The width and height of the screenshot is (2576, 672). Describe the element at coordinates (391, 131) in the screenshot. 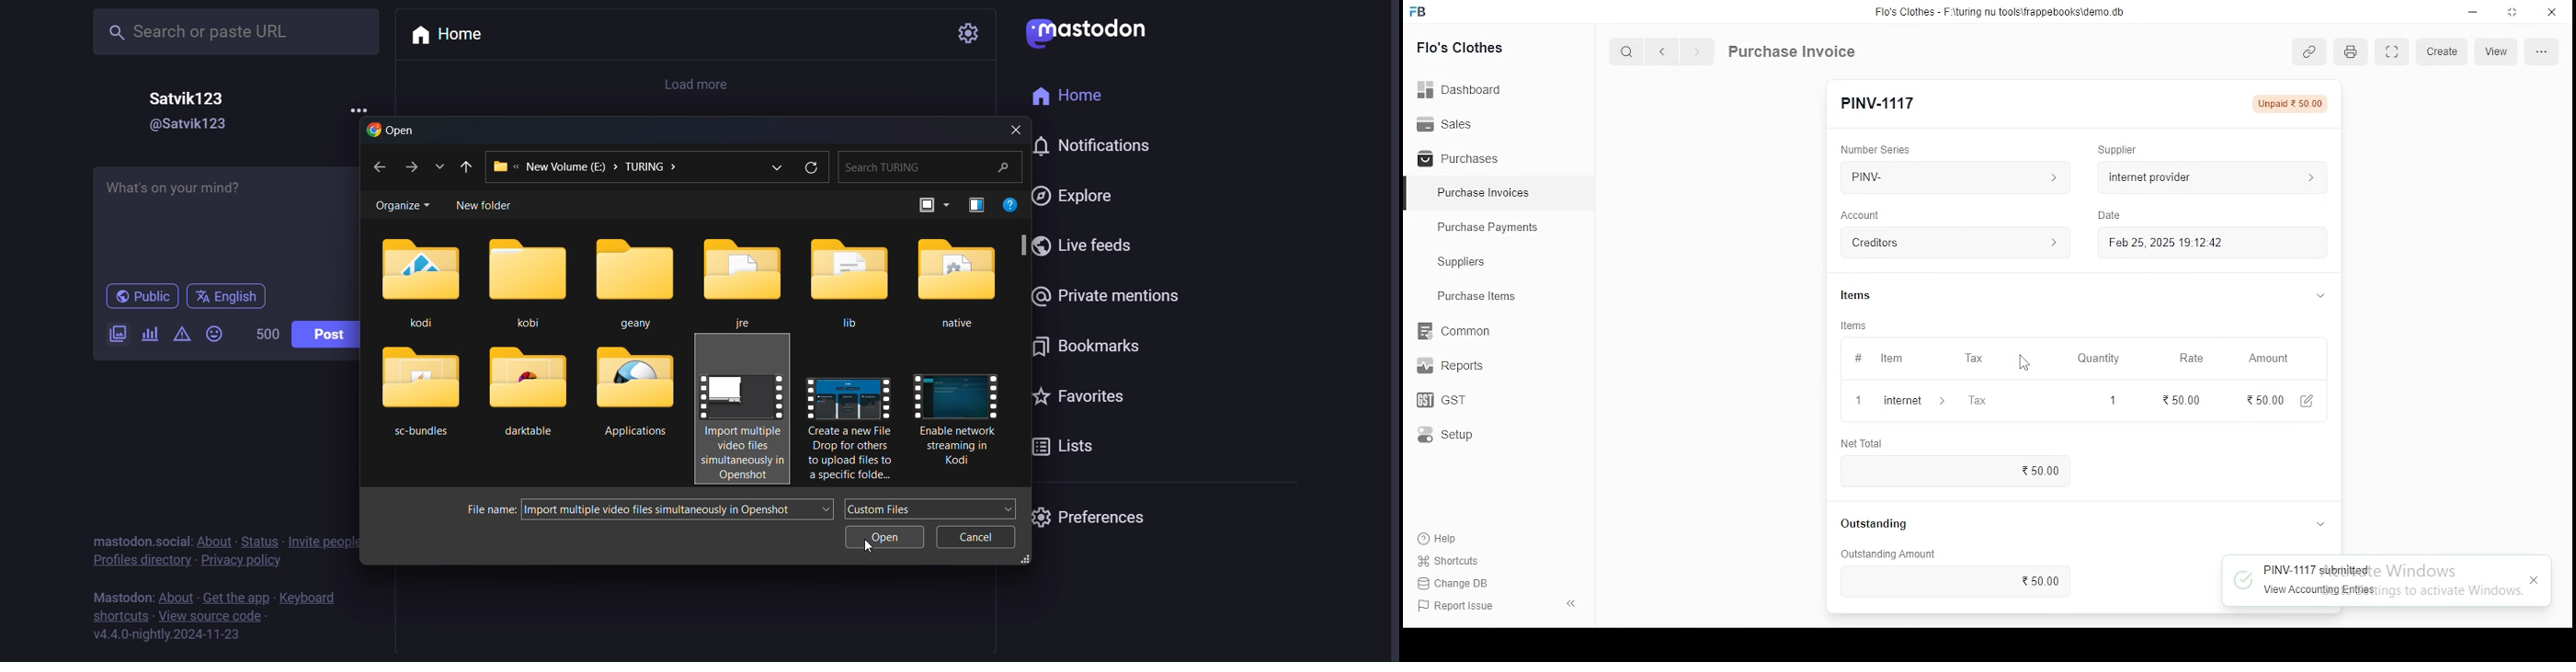

I see `open` at that location.